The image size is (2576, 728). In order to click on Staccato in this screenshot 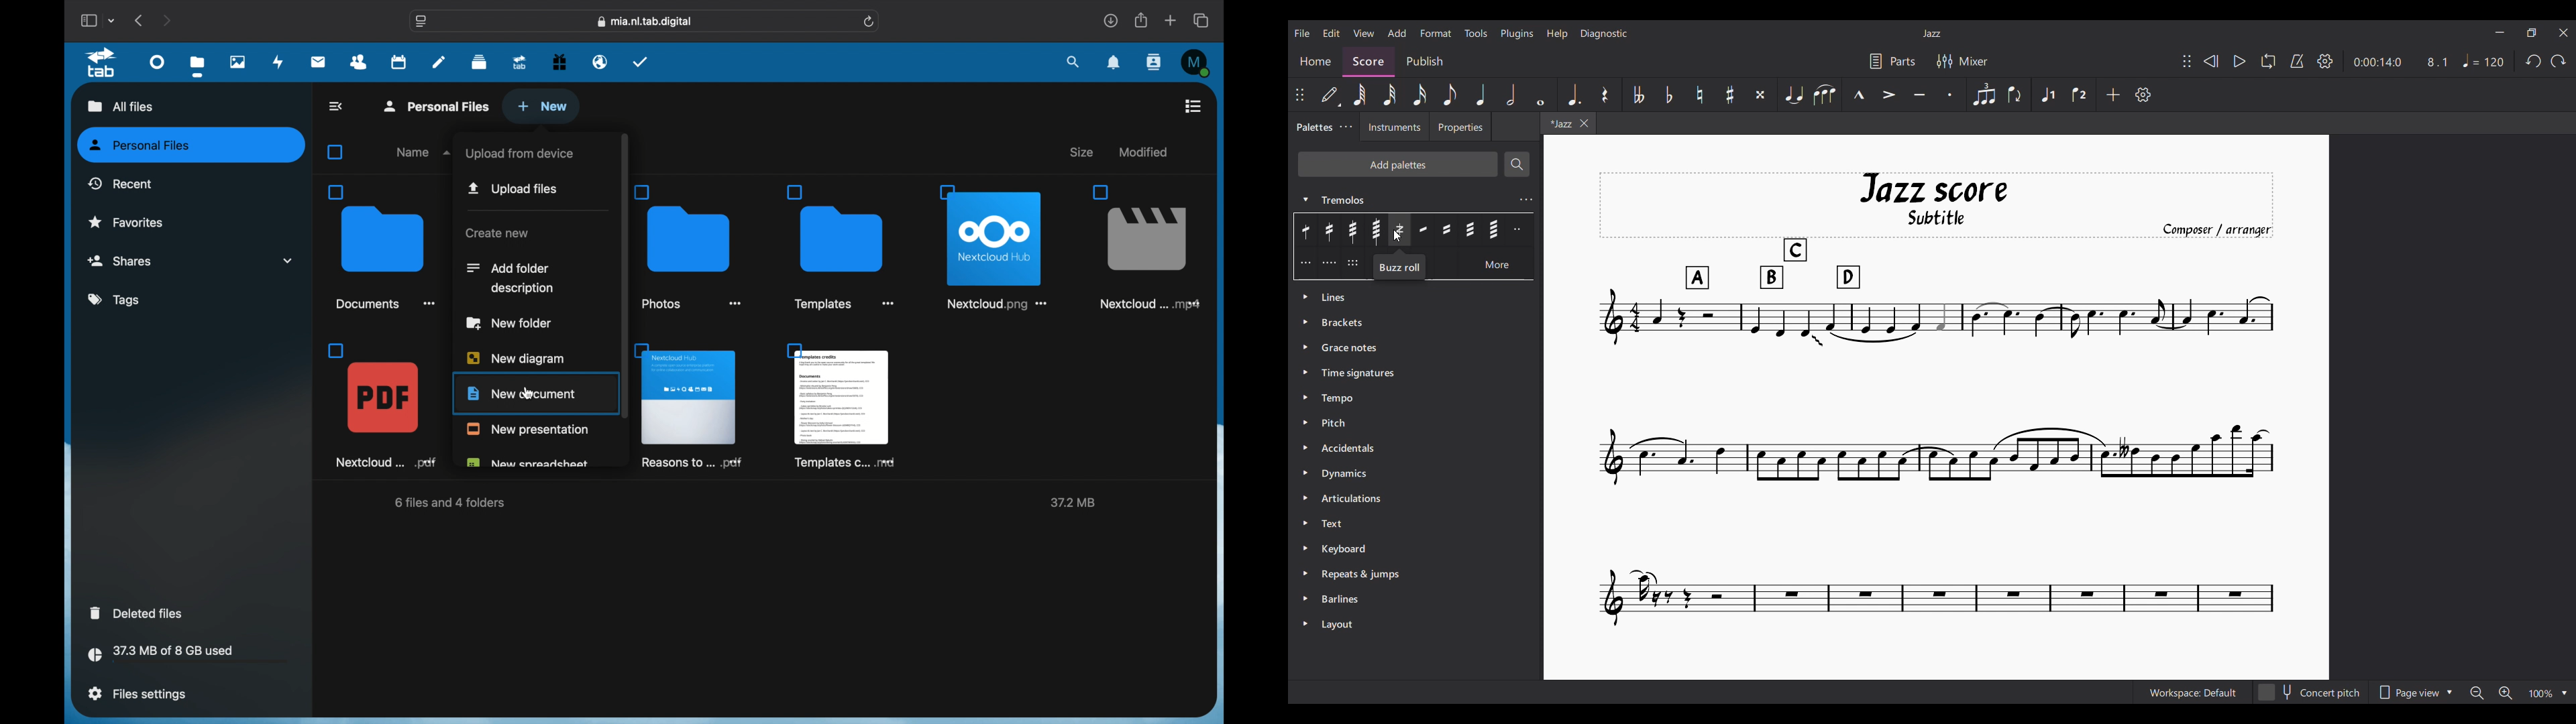, I will do `click(1950, 95)`.